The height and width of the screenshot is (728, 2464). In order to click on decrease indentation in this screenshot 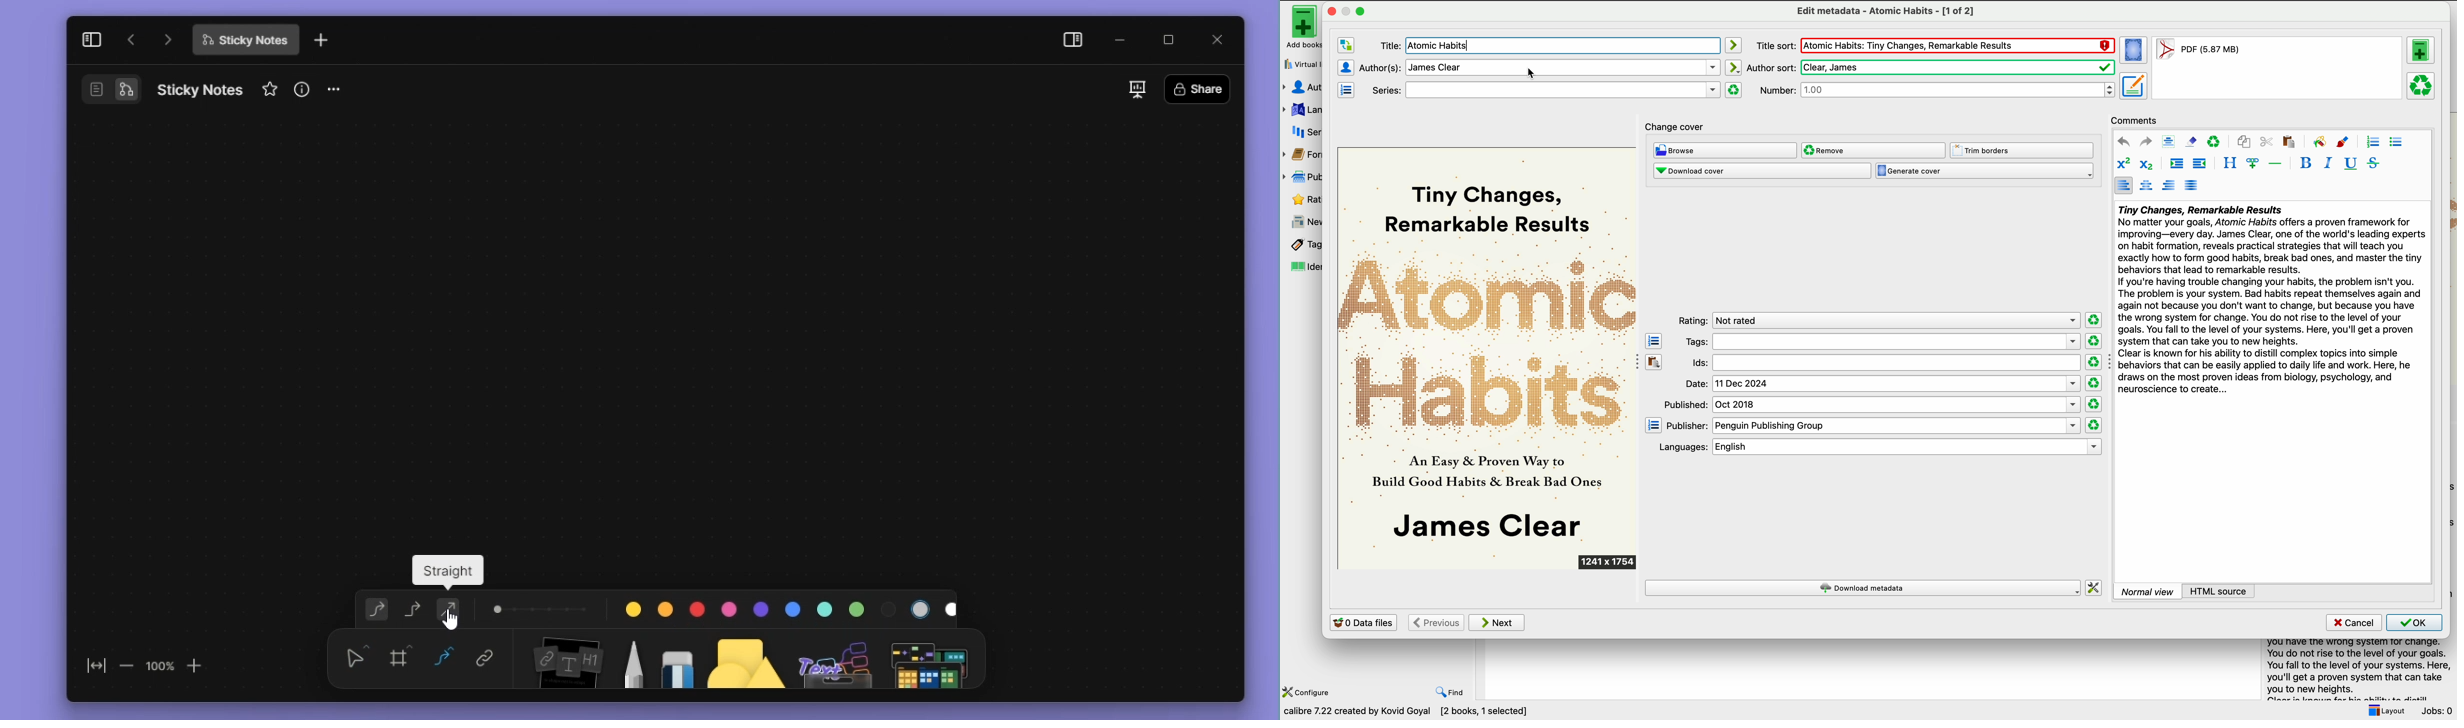, I will do `click(2201, 164)`.